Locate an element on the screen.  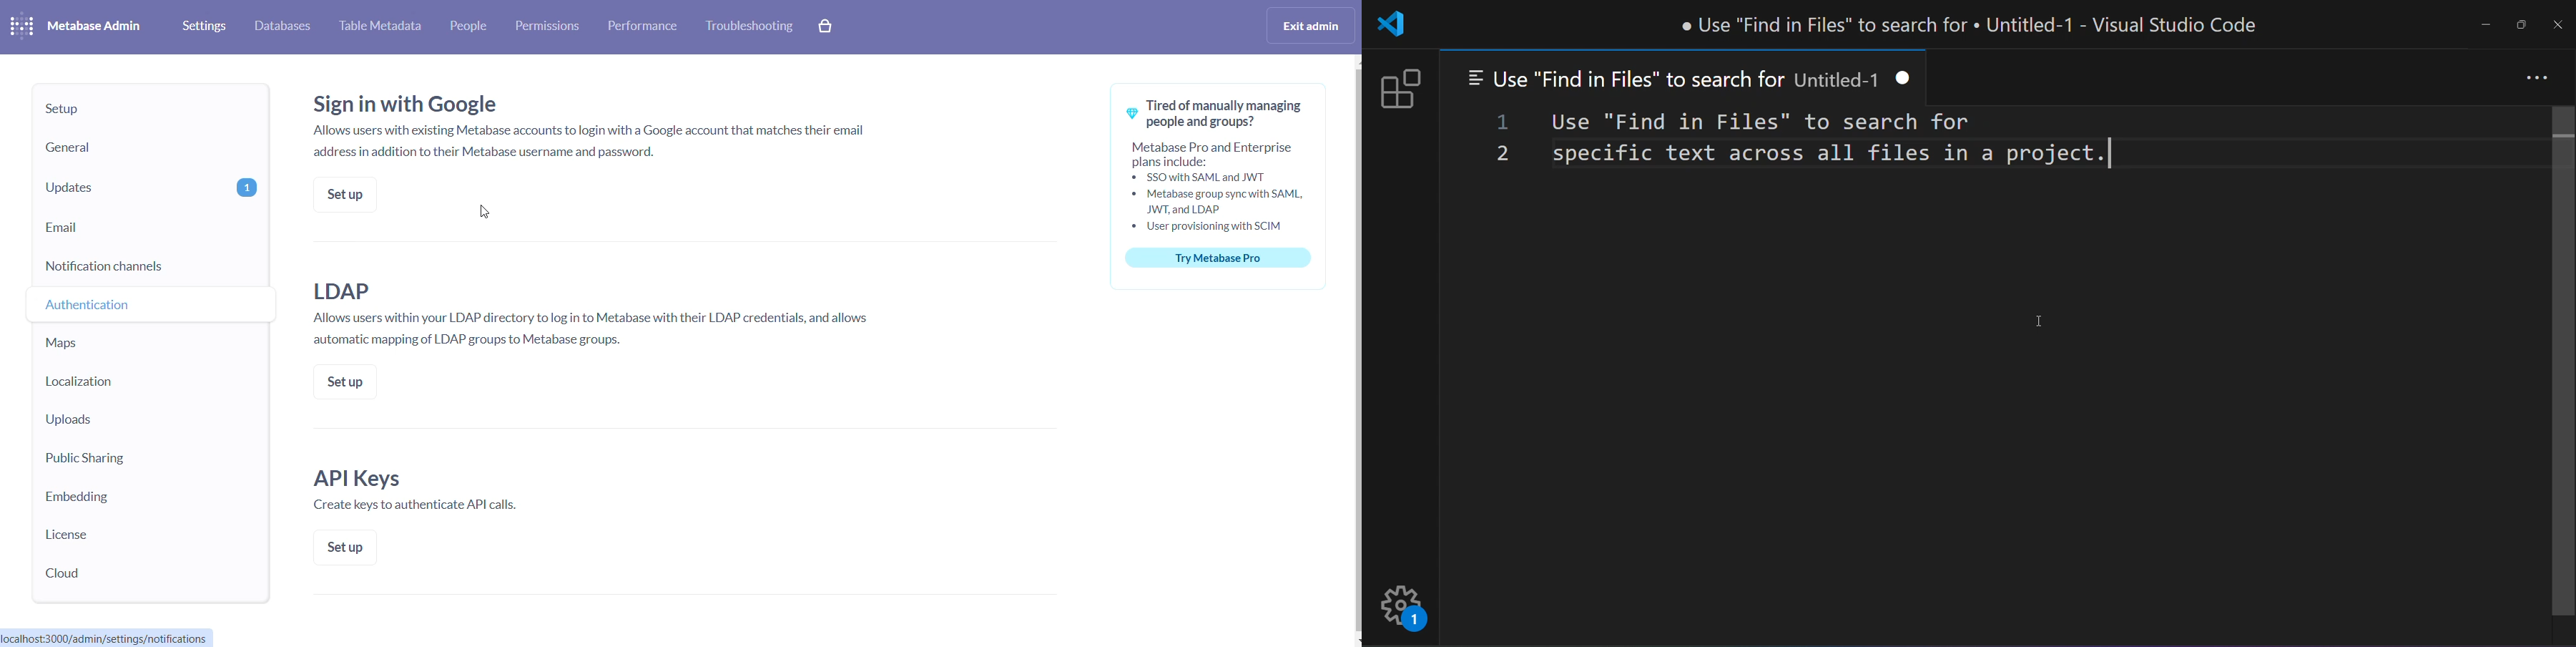
TRY METABASE PRO is located at coordinates (1219, 260).